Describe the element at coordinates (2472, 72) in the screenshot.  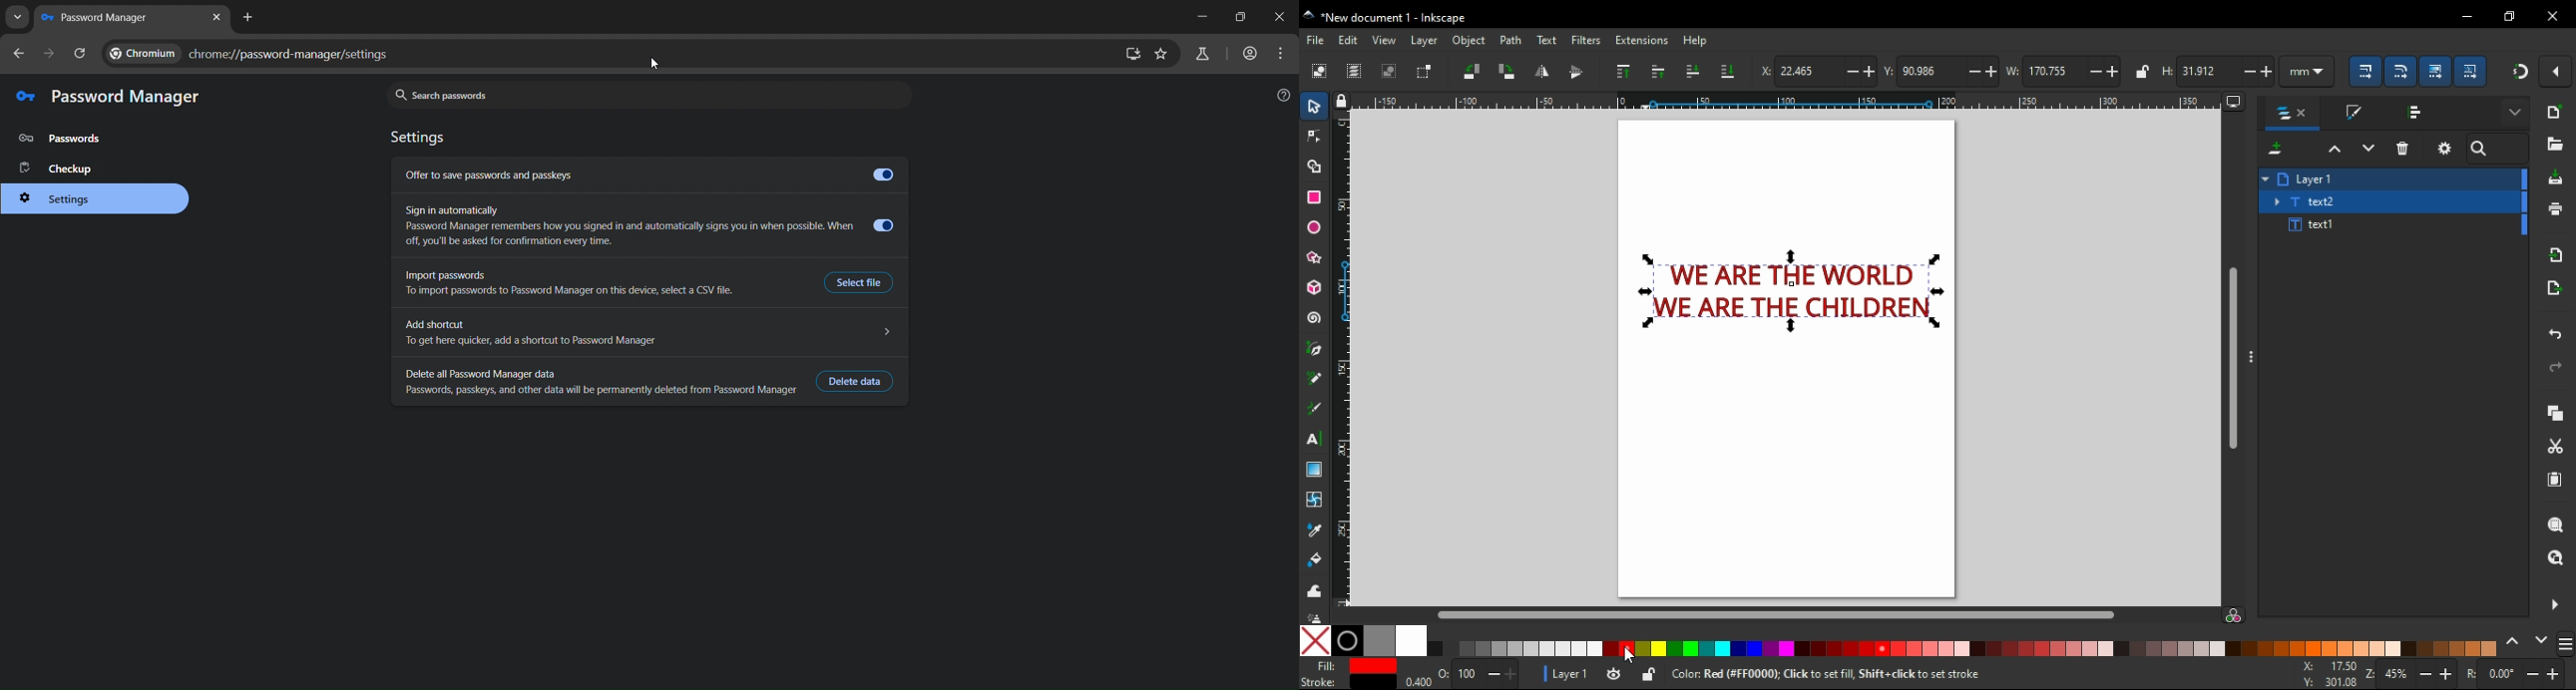
I see `move patterns along with objects` at that location.